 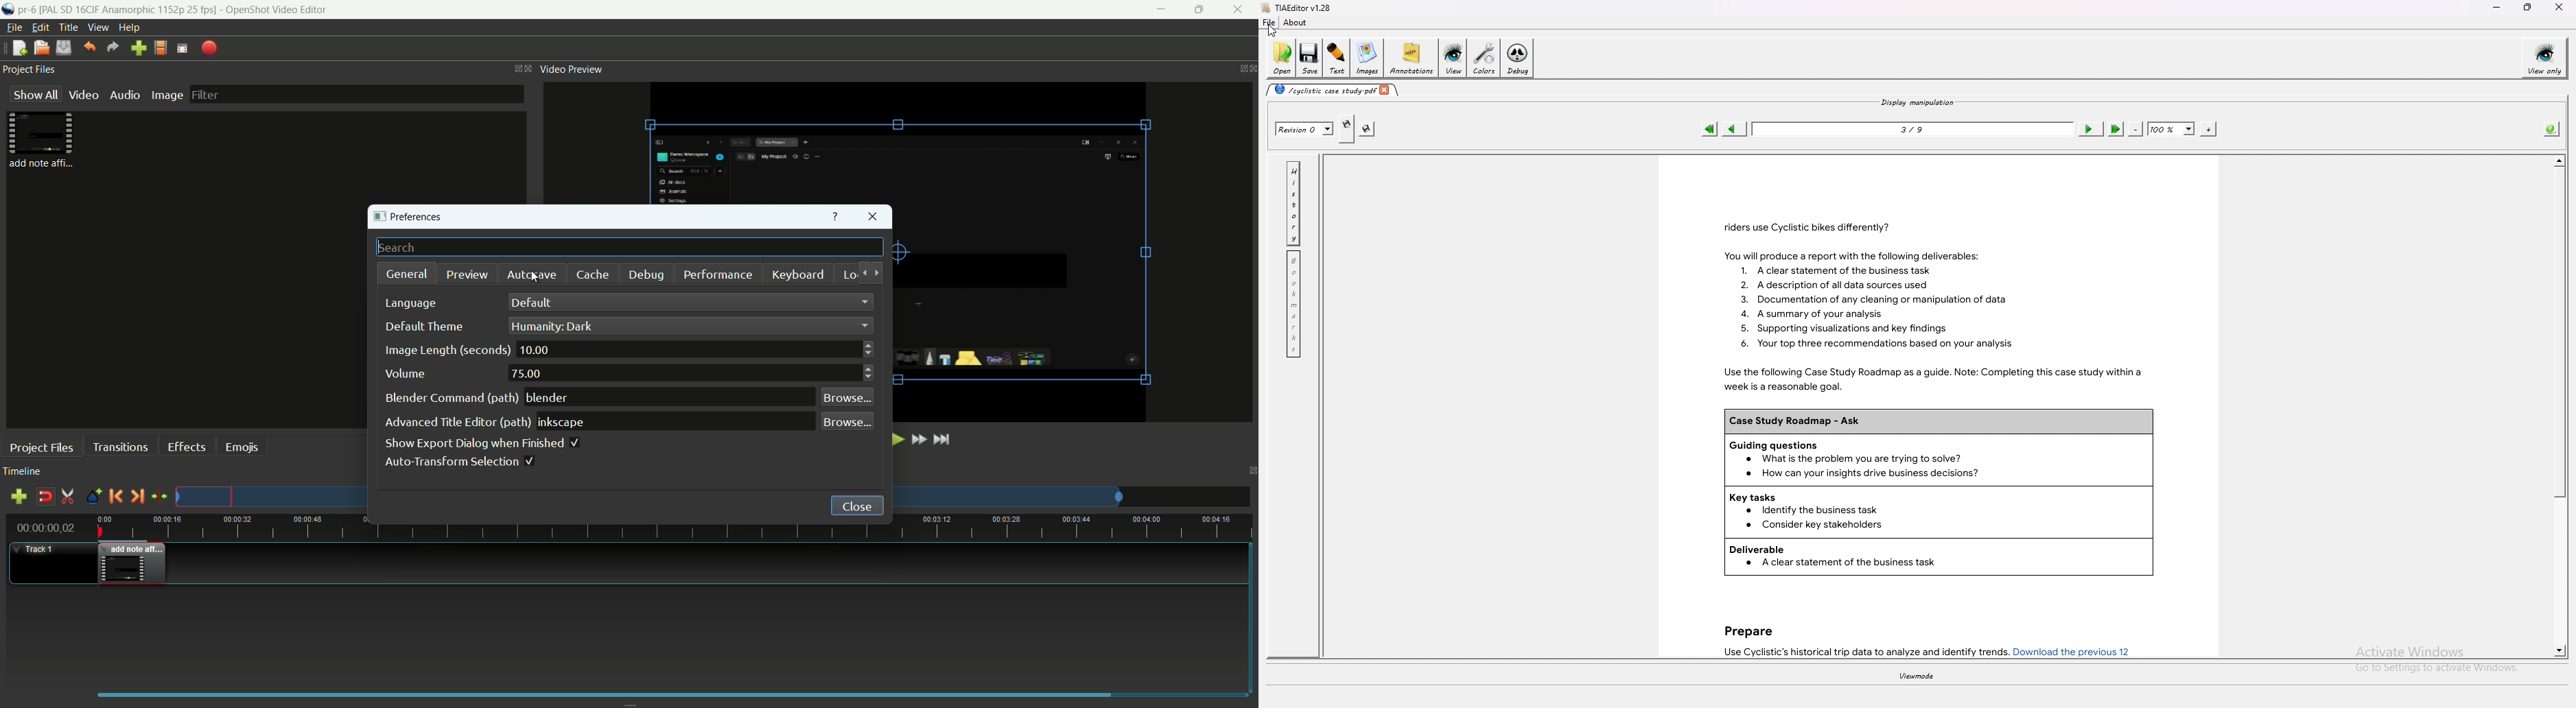 What do you see at coordinates (67, 496) in the screenshot?
I see `enable razor` at bounding box center [67, 496].